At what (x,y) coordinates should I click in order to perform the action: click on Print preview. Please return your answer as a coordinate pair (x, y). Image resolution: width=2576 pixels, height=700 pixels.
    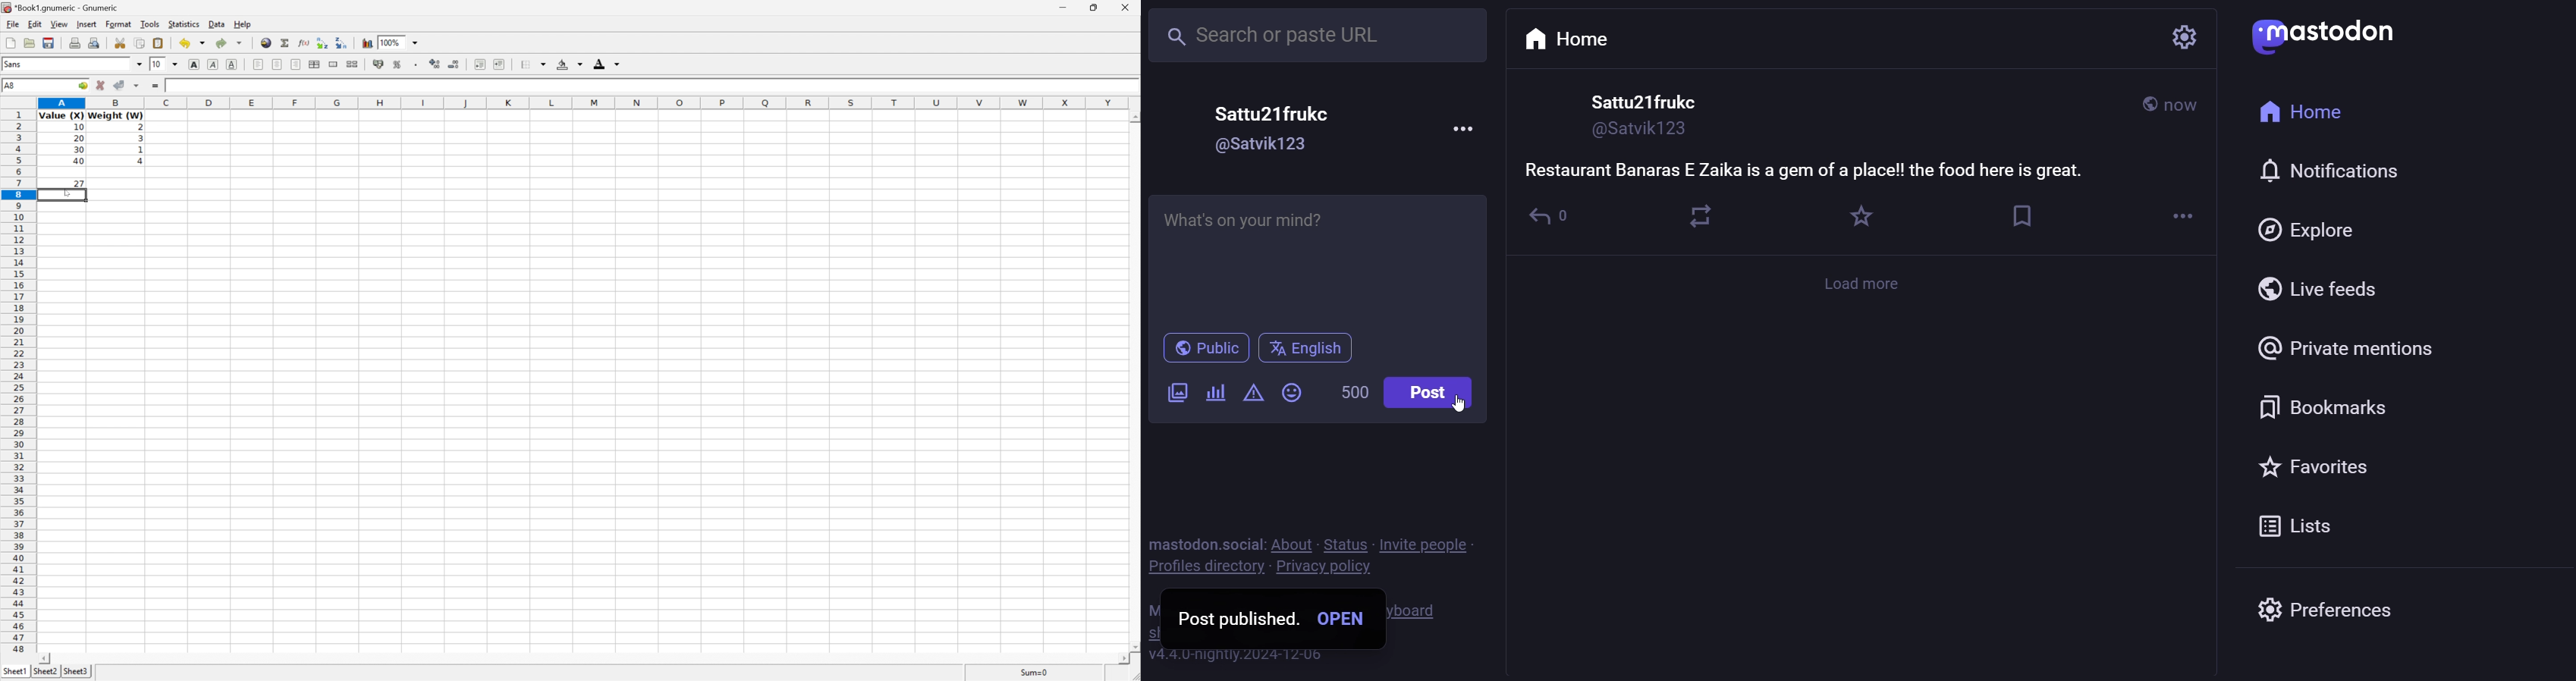
    Looking at the image, I should click on (94, 44).